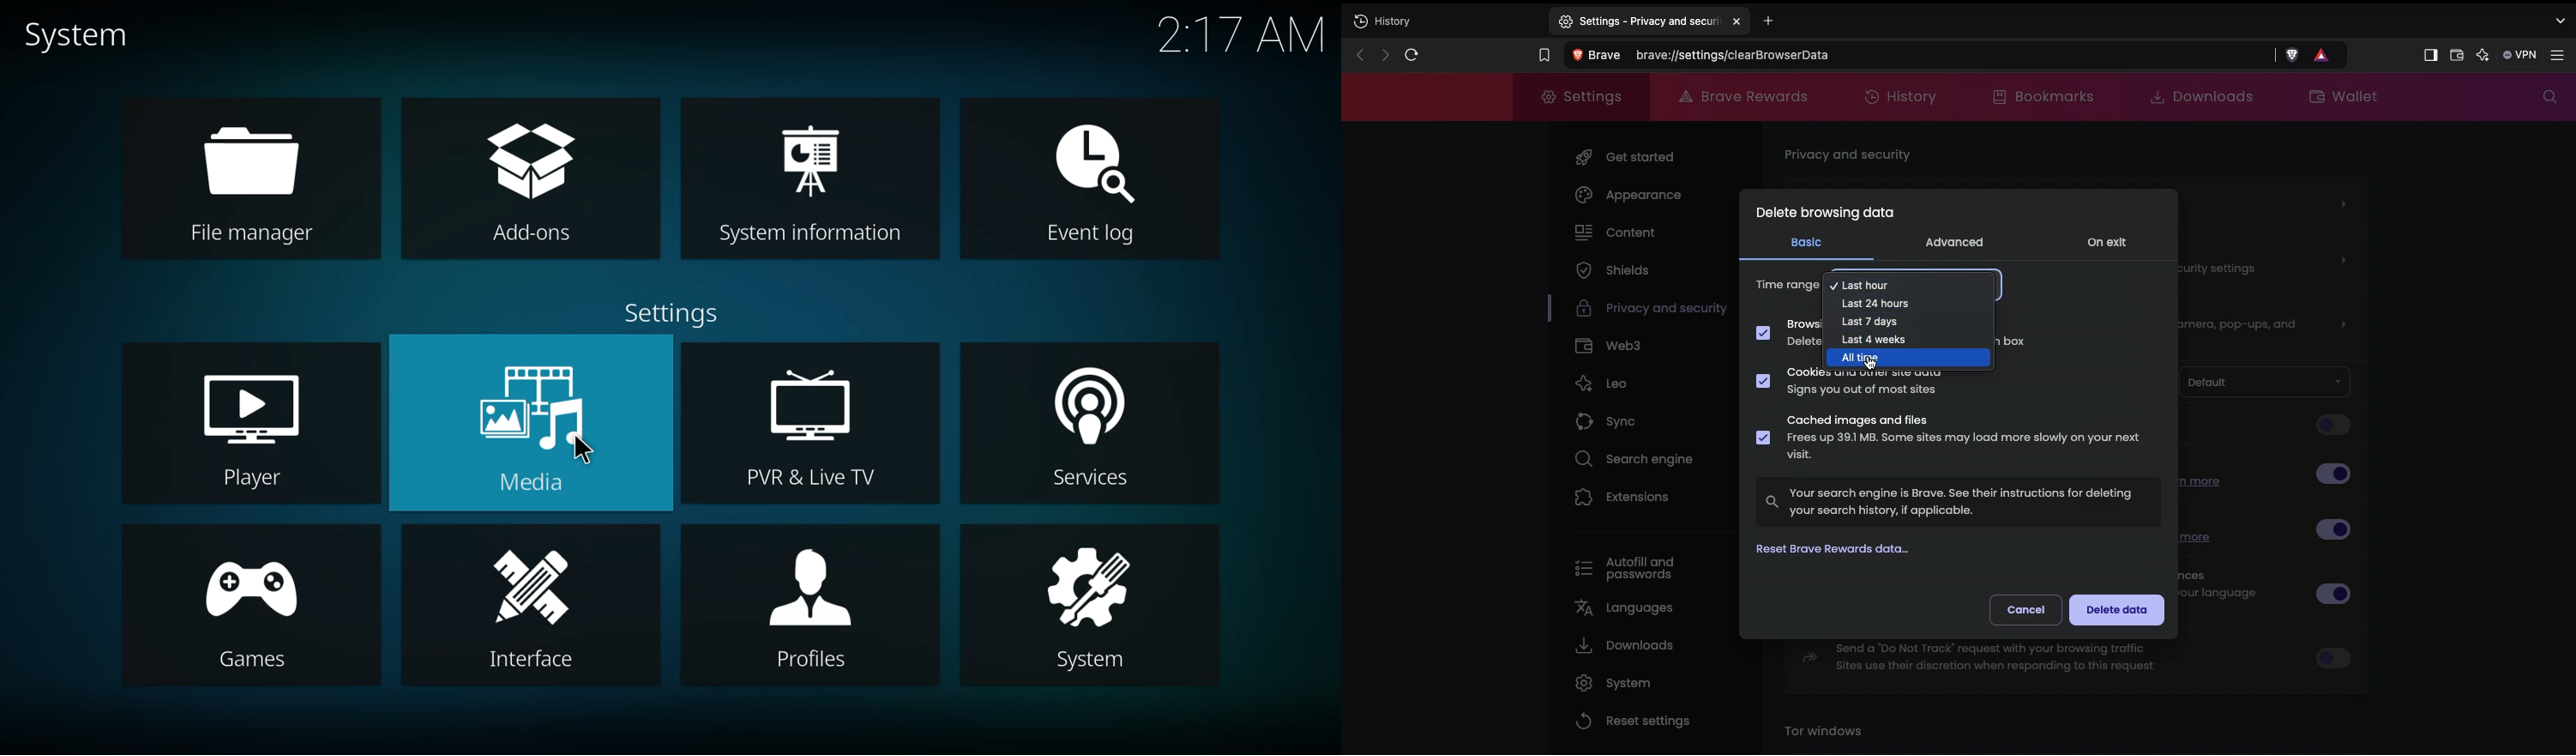  What do you see at coordinates (1093, 602) in the screenshot?
I see `system` at bounding box center [1093, 602].